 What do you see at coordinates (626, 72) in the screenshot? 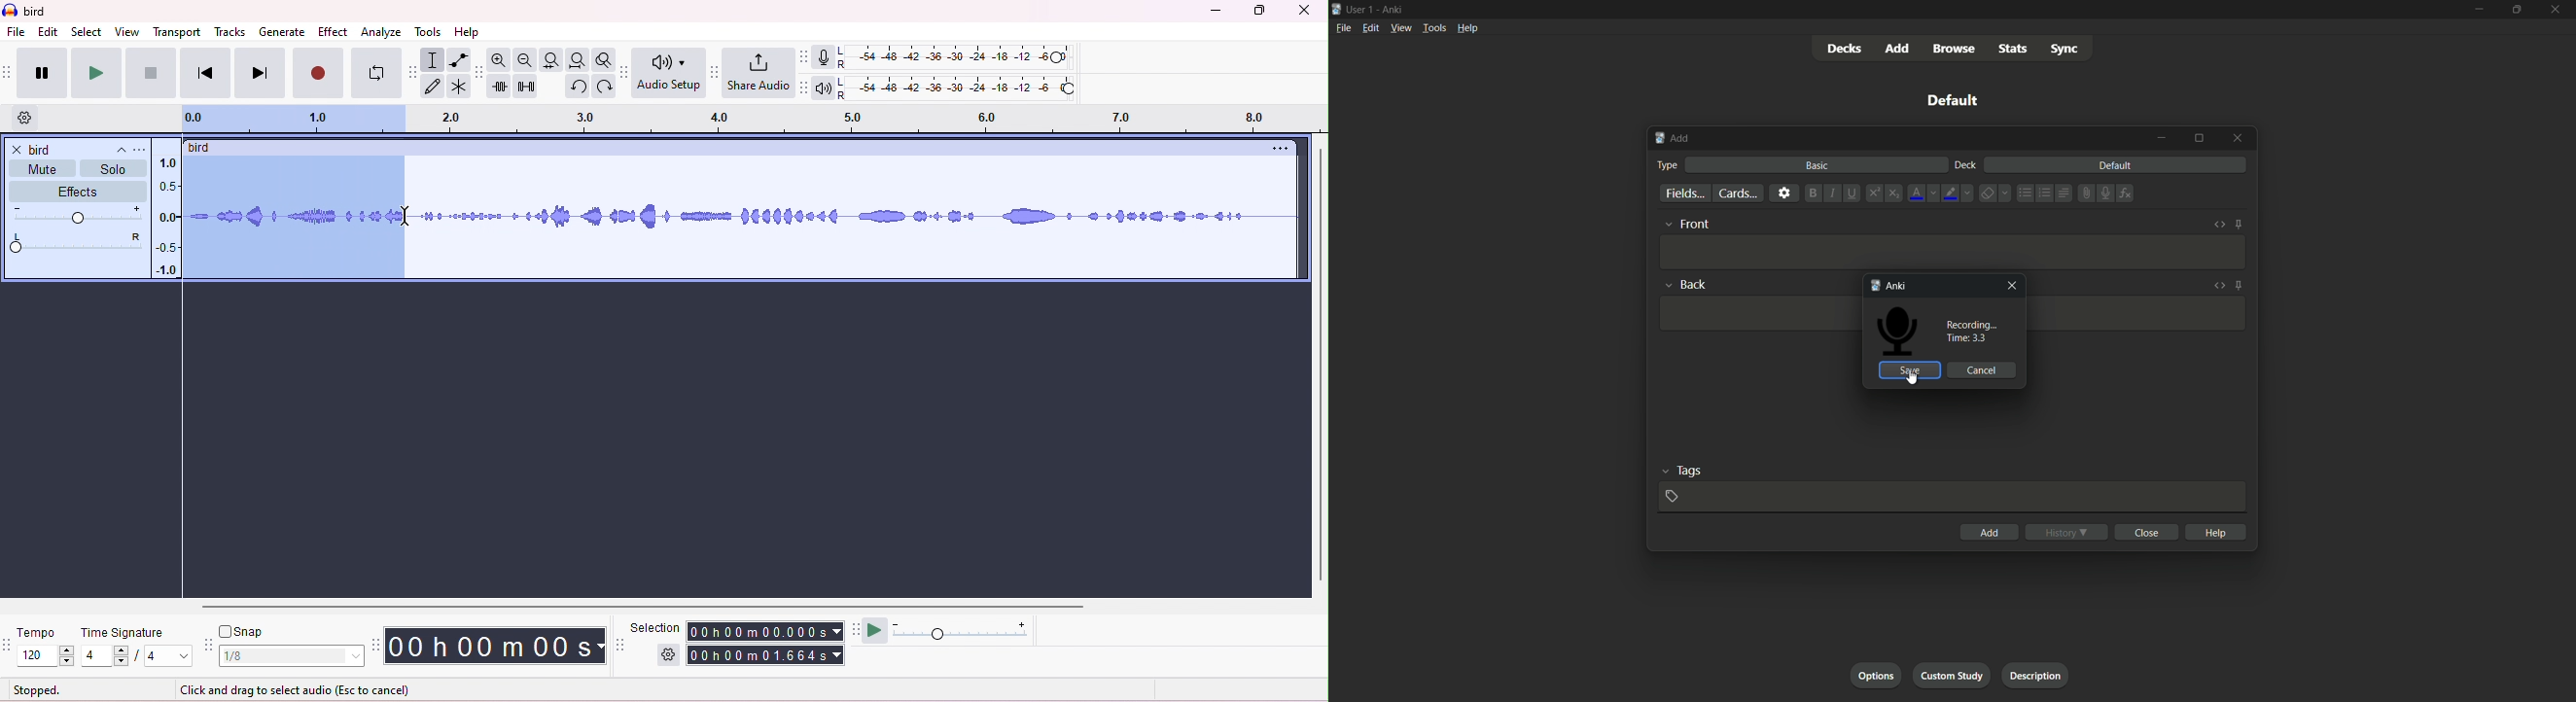
I see `audio set up tool bar` at bounding box center [626, 72].